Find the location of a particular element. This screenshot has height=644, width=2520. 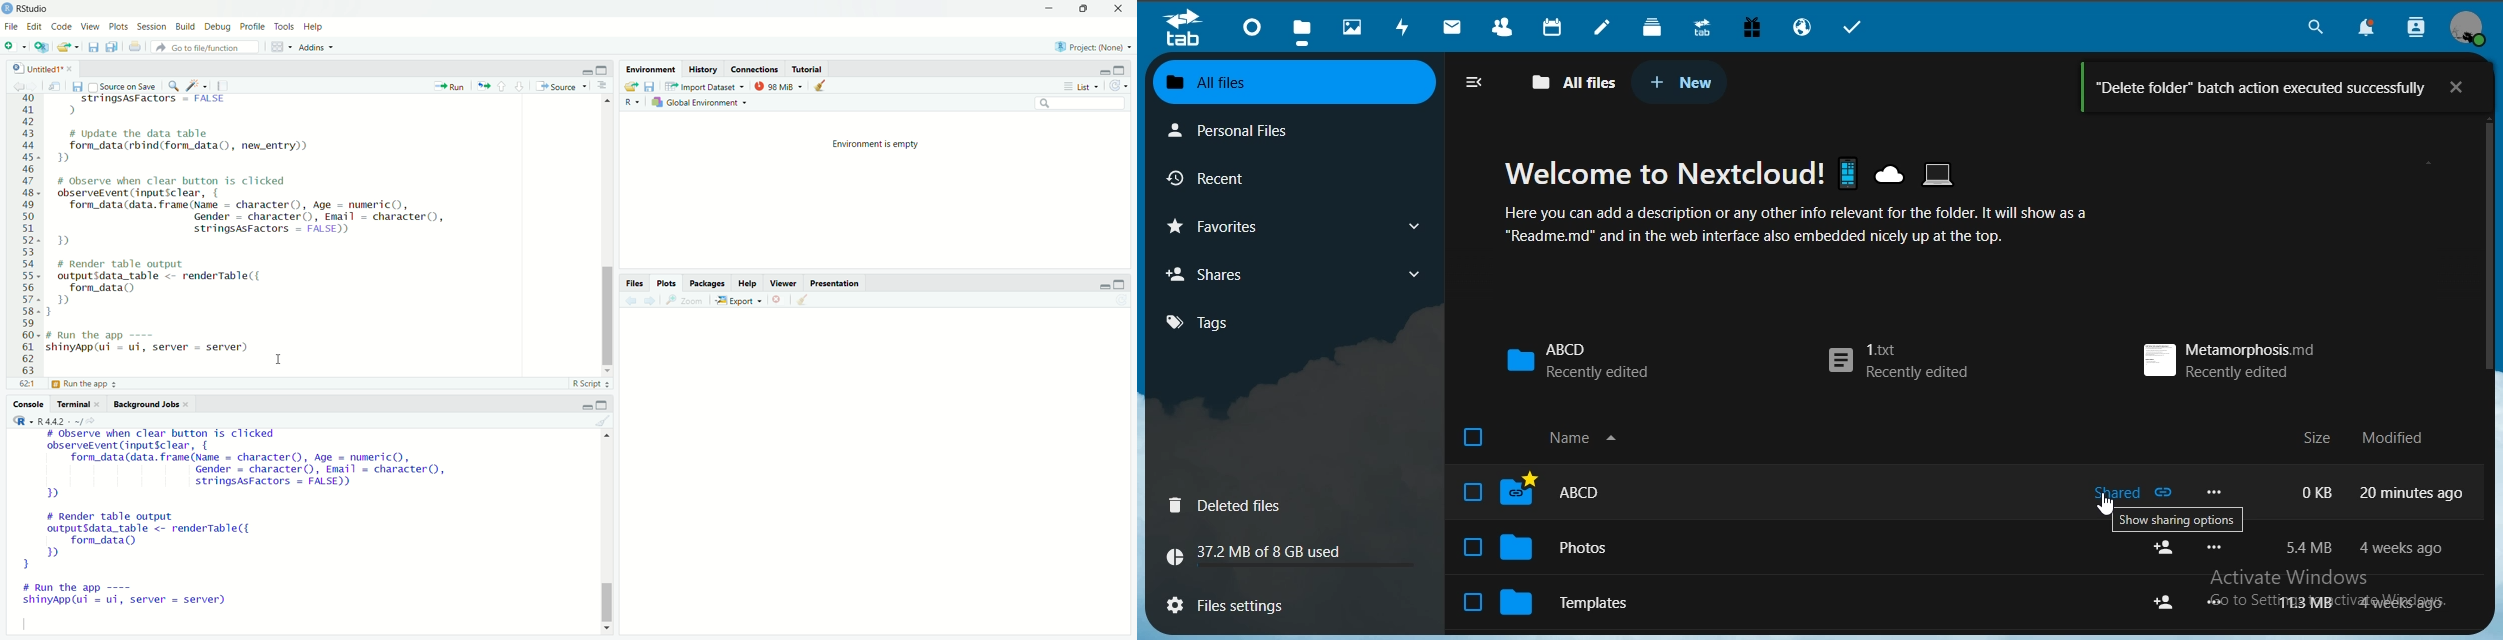

Untitled is located at coordinates (31, 66).